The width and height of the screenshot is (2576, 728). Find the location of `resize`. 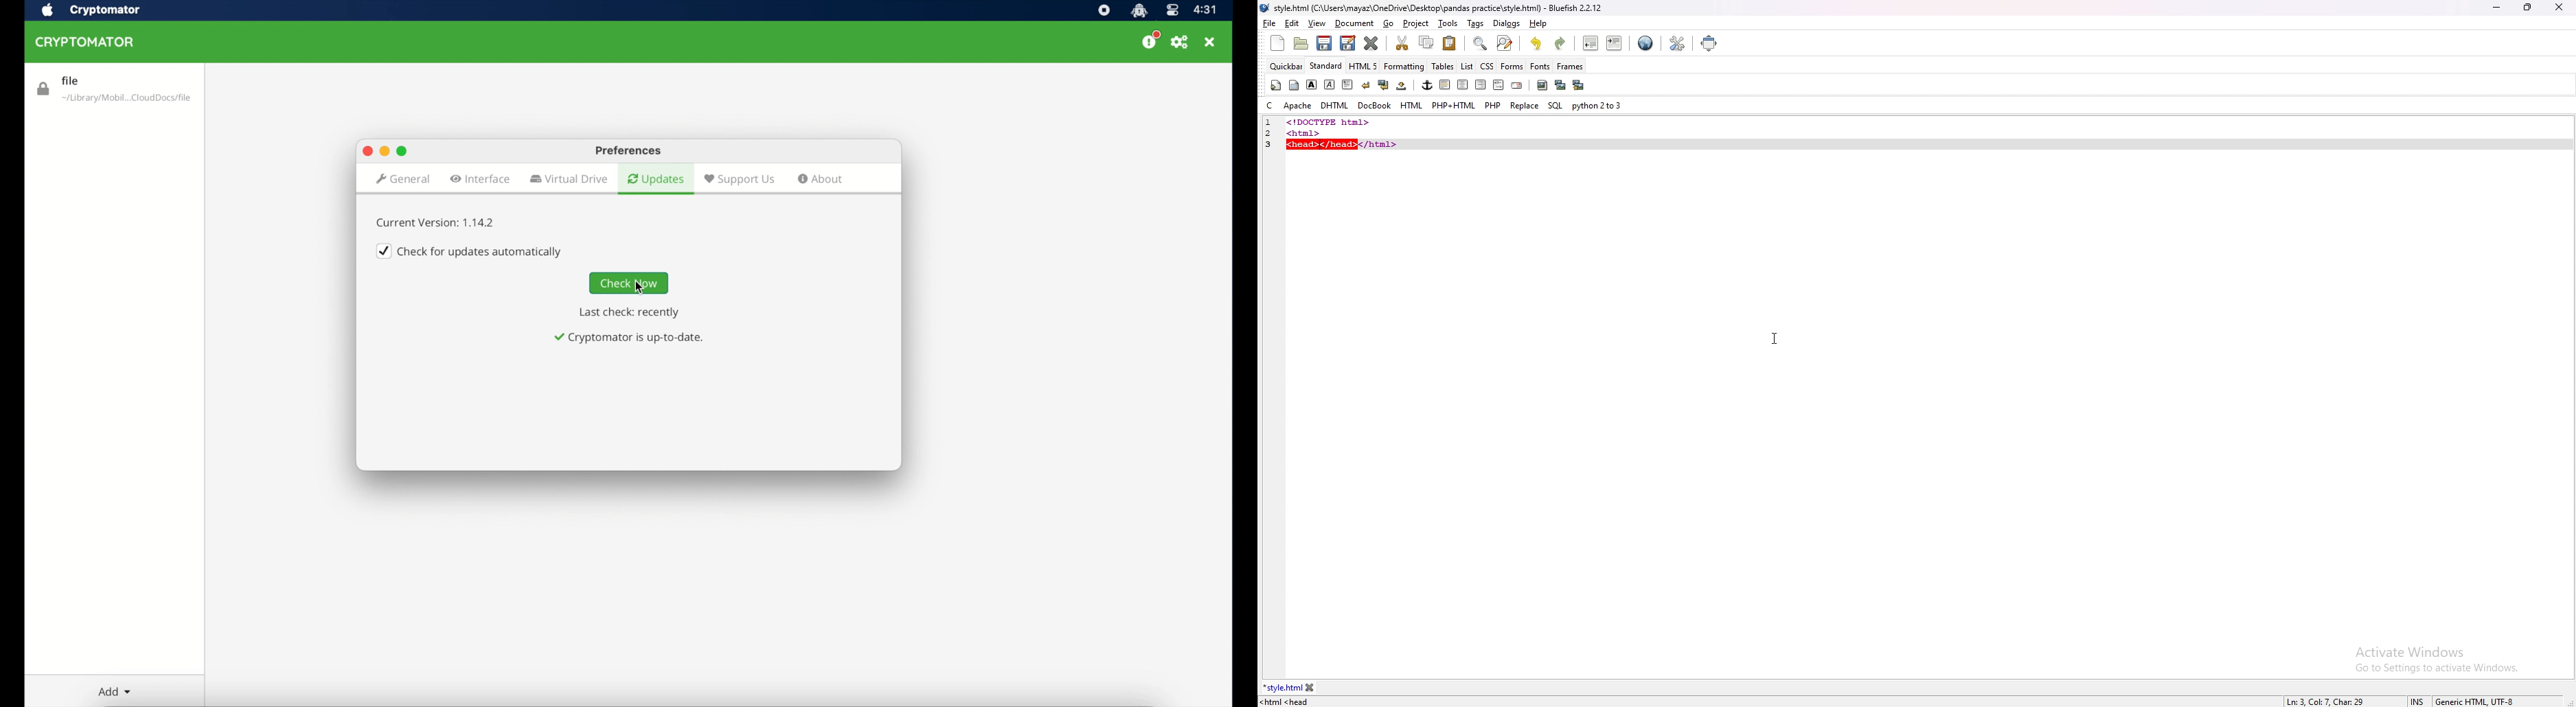

resize is located at coordinates (2527, 7).